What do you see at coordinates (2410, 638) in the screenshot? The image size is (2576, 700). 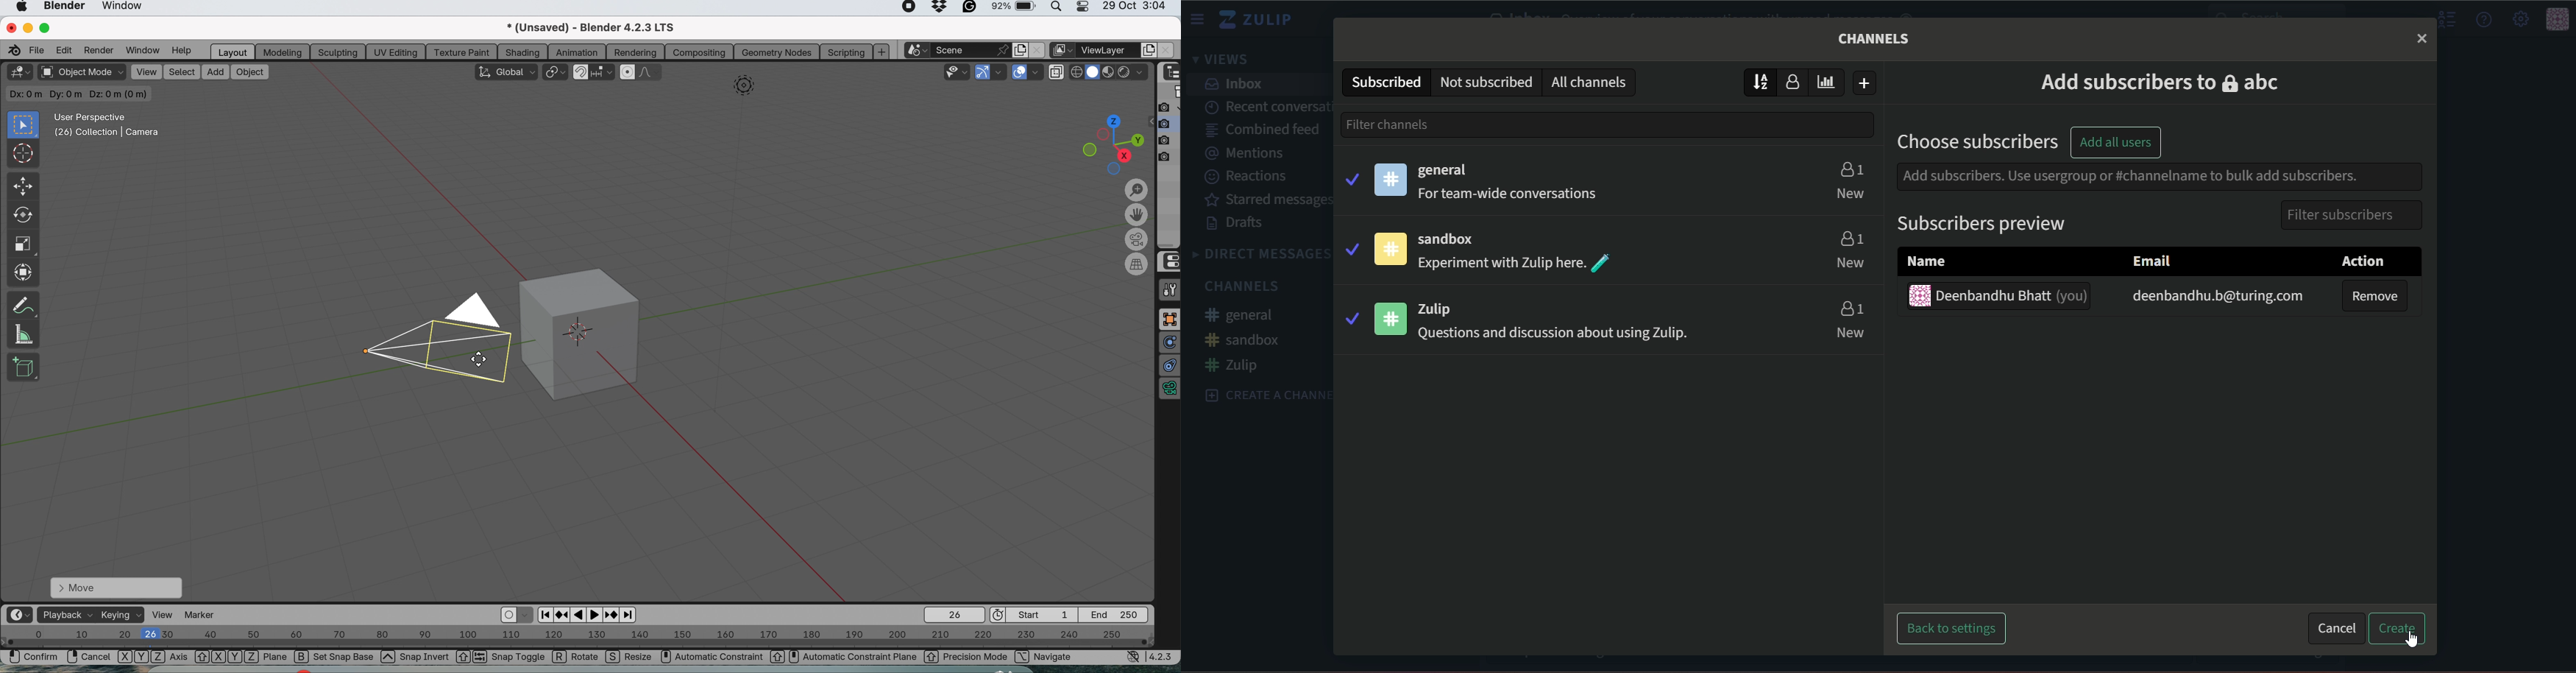 I see `Cursor` at bounding box center [2410, 638].